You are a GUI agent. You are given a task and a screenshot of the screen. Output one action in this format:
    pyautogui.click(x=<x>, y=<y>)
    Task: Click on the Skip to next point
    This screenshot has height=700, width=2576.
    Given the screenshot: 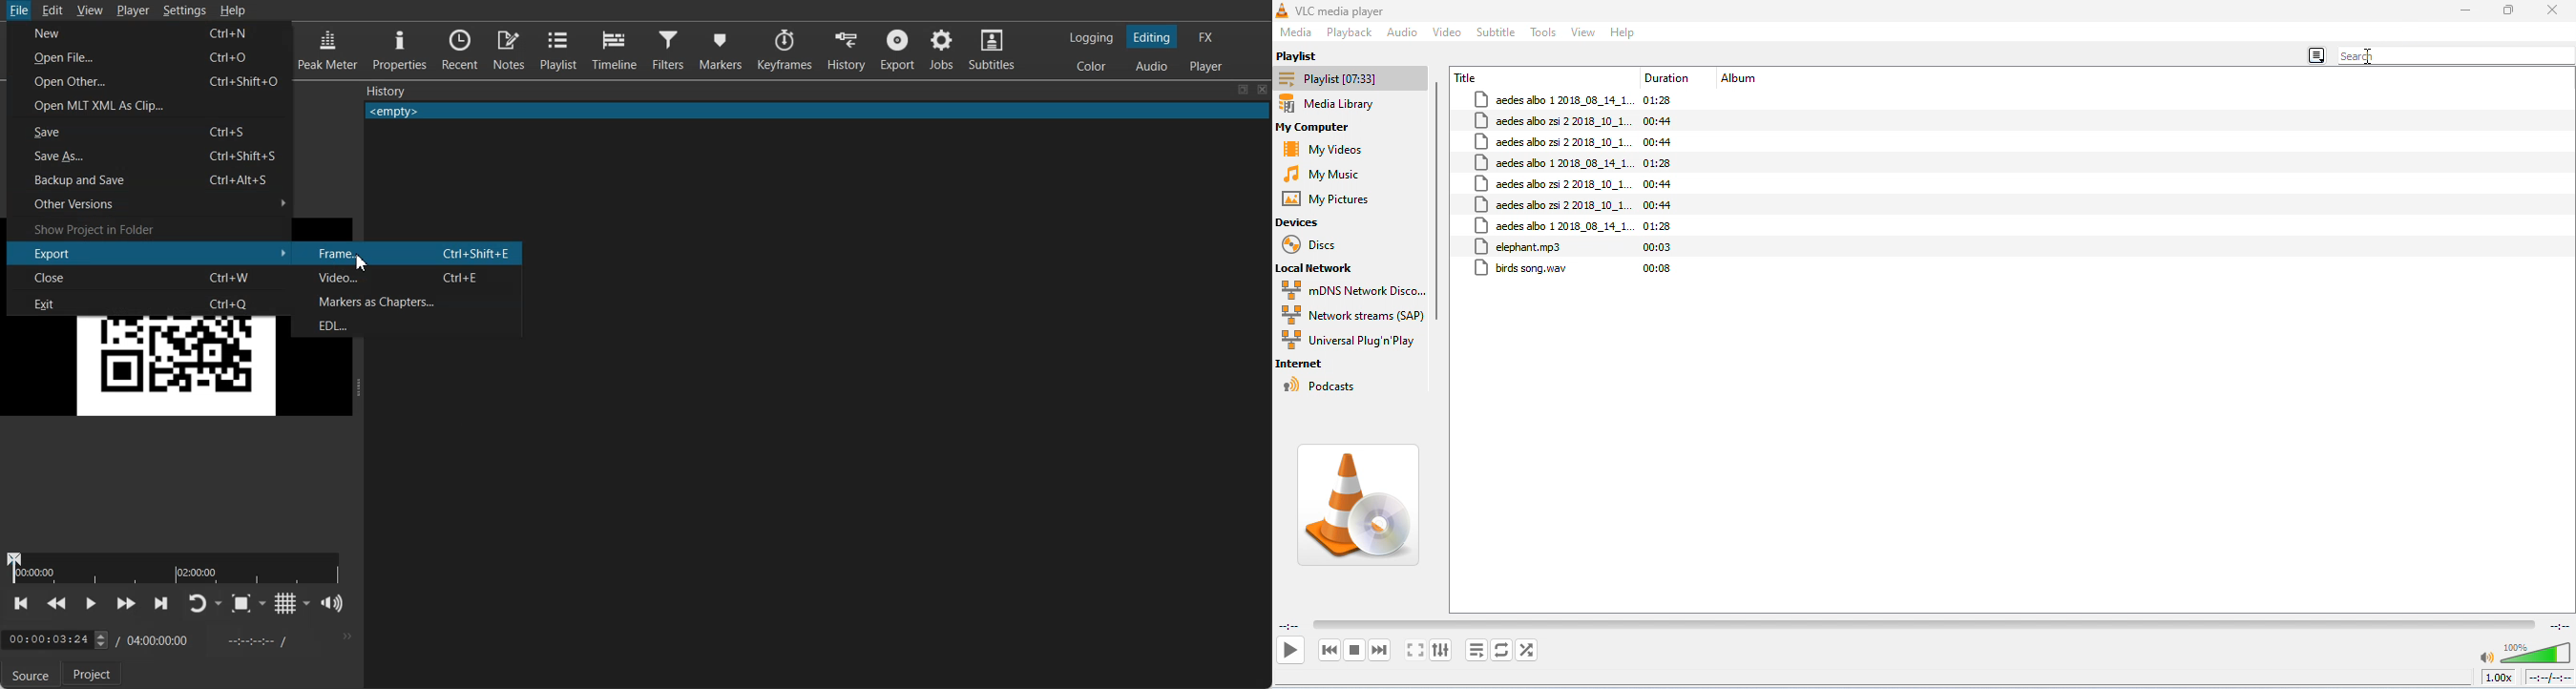 What is the action you would take?
    pyautogui.click(x=162, y=604)
    